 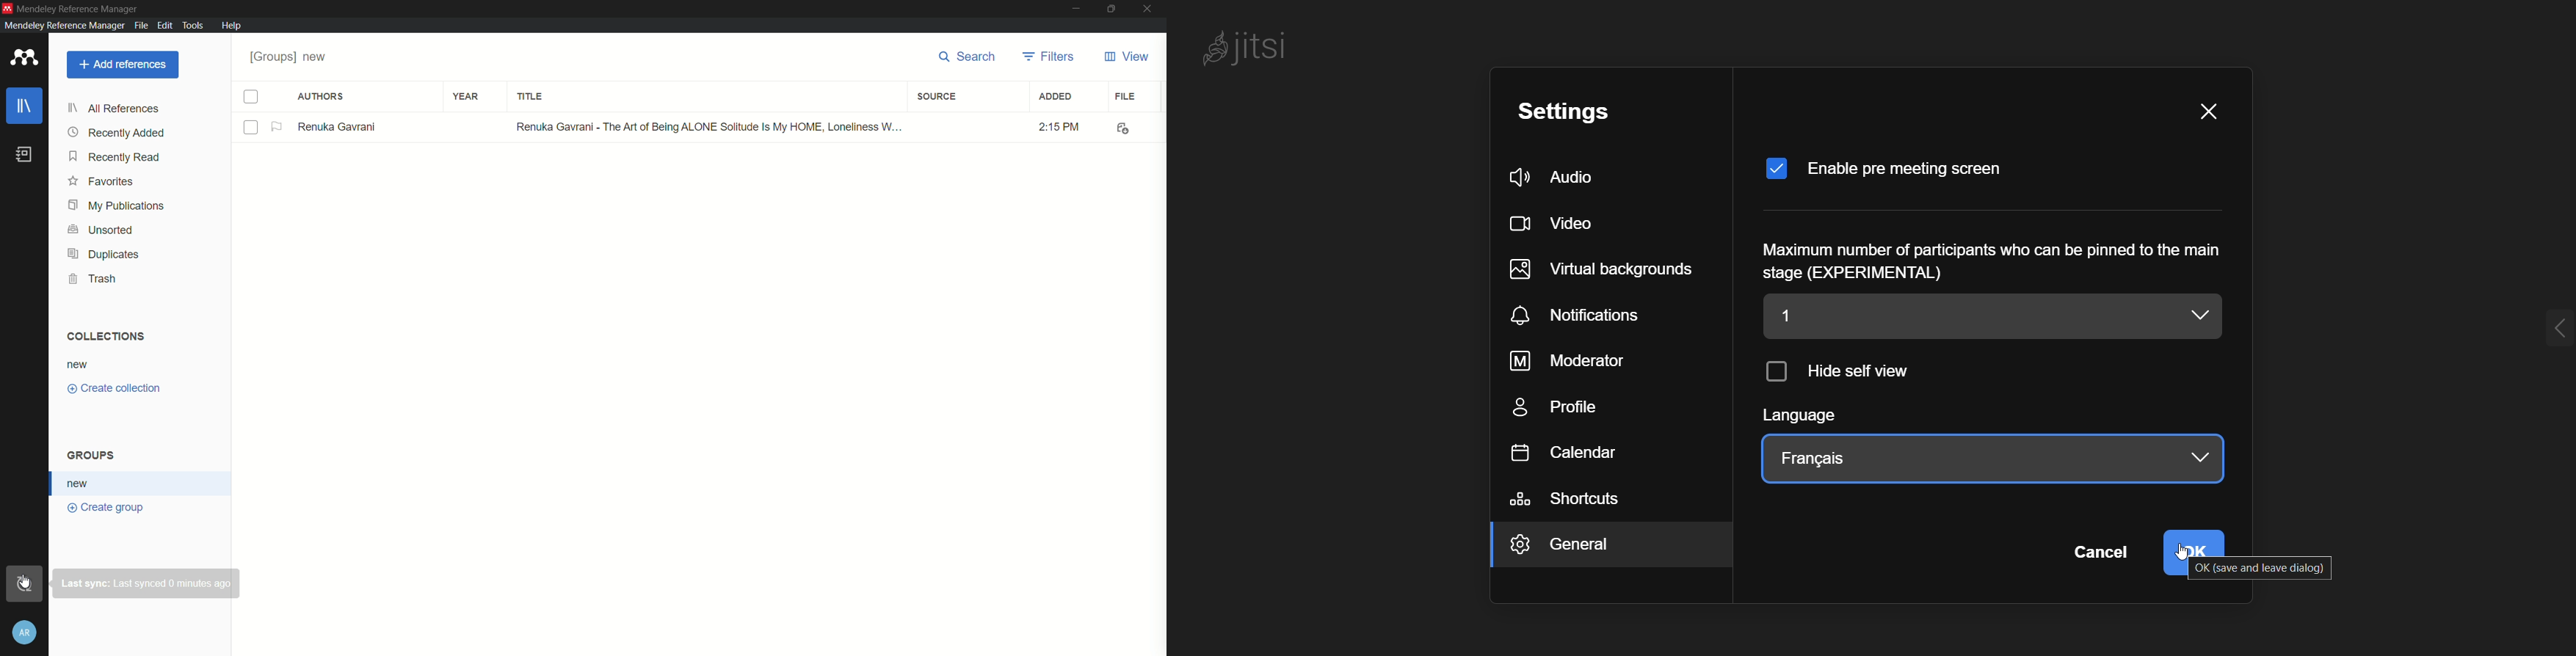 What do you see at coordinates (1574, 500) in the screenshot?
I see `shortcuts` at bounding box center [1574, 500].